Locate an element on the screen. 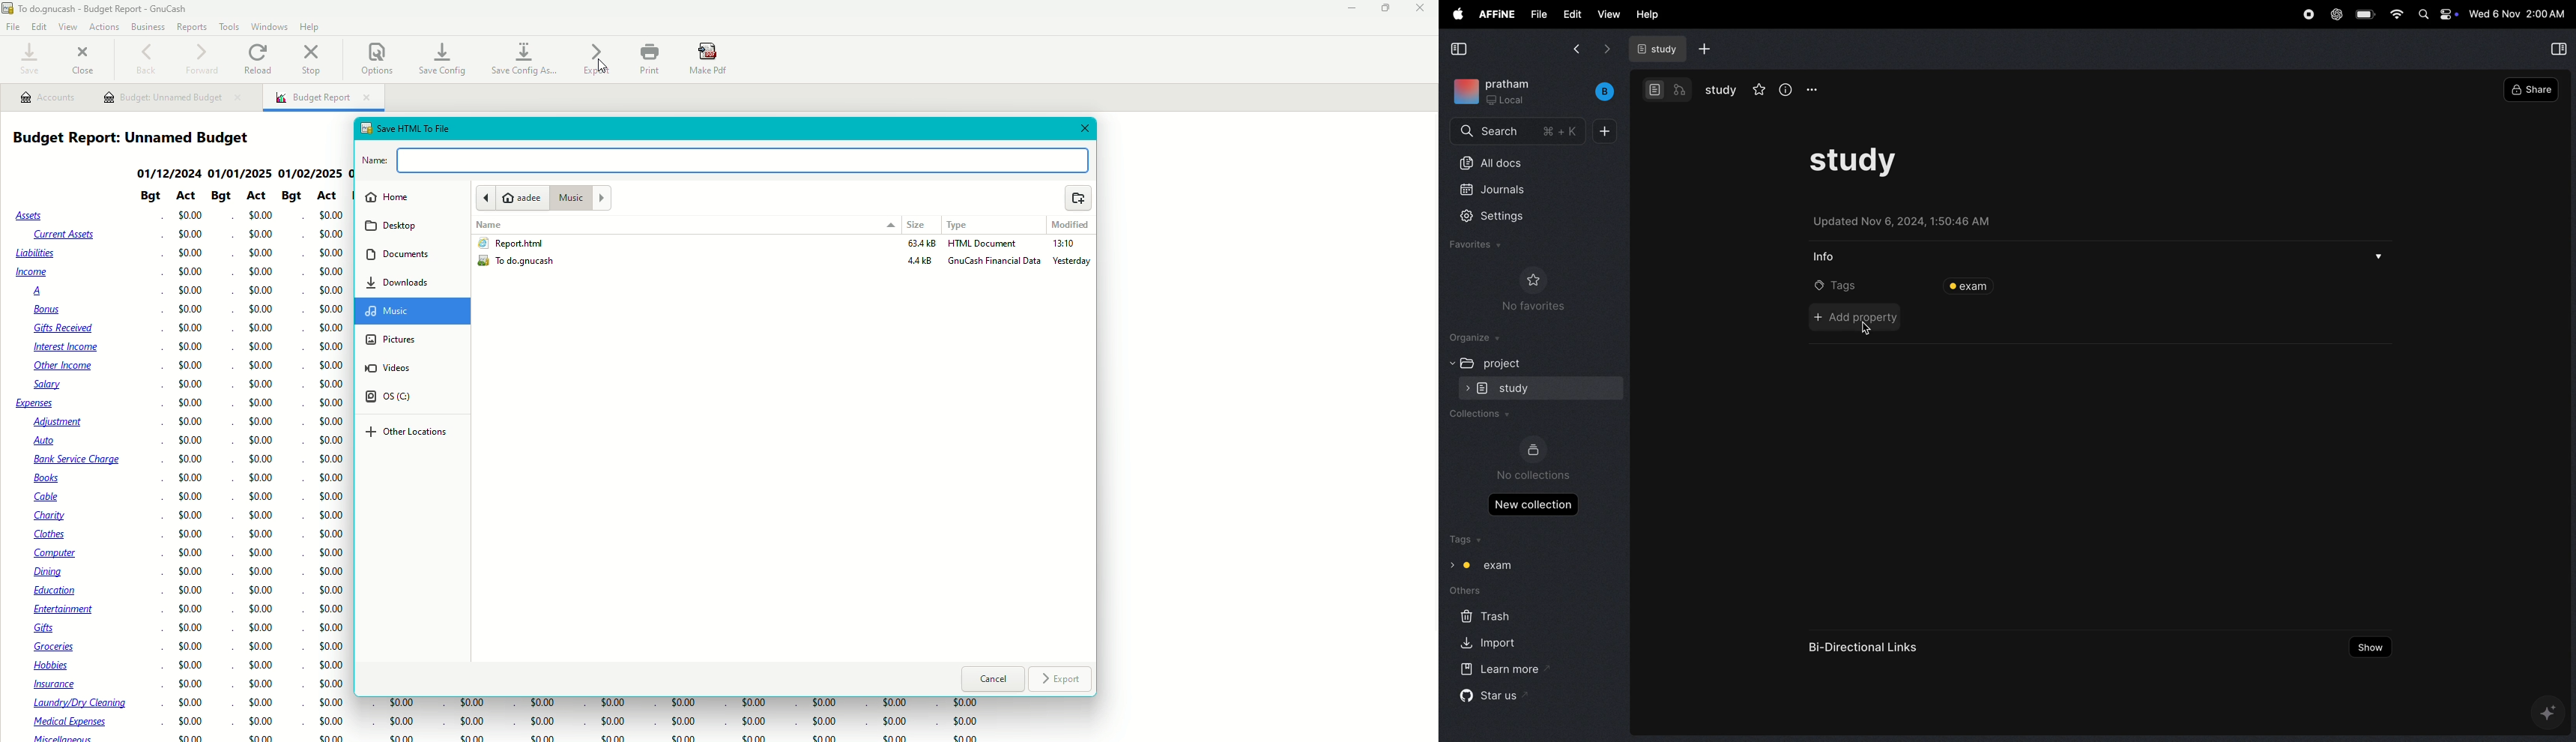  Budget Report is located at coordinates (139, 138).